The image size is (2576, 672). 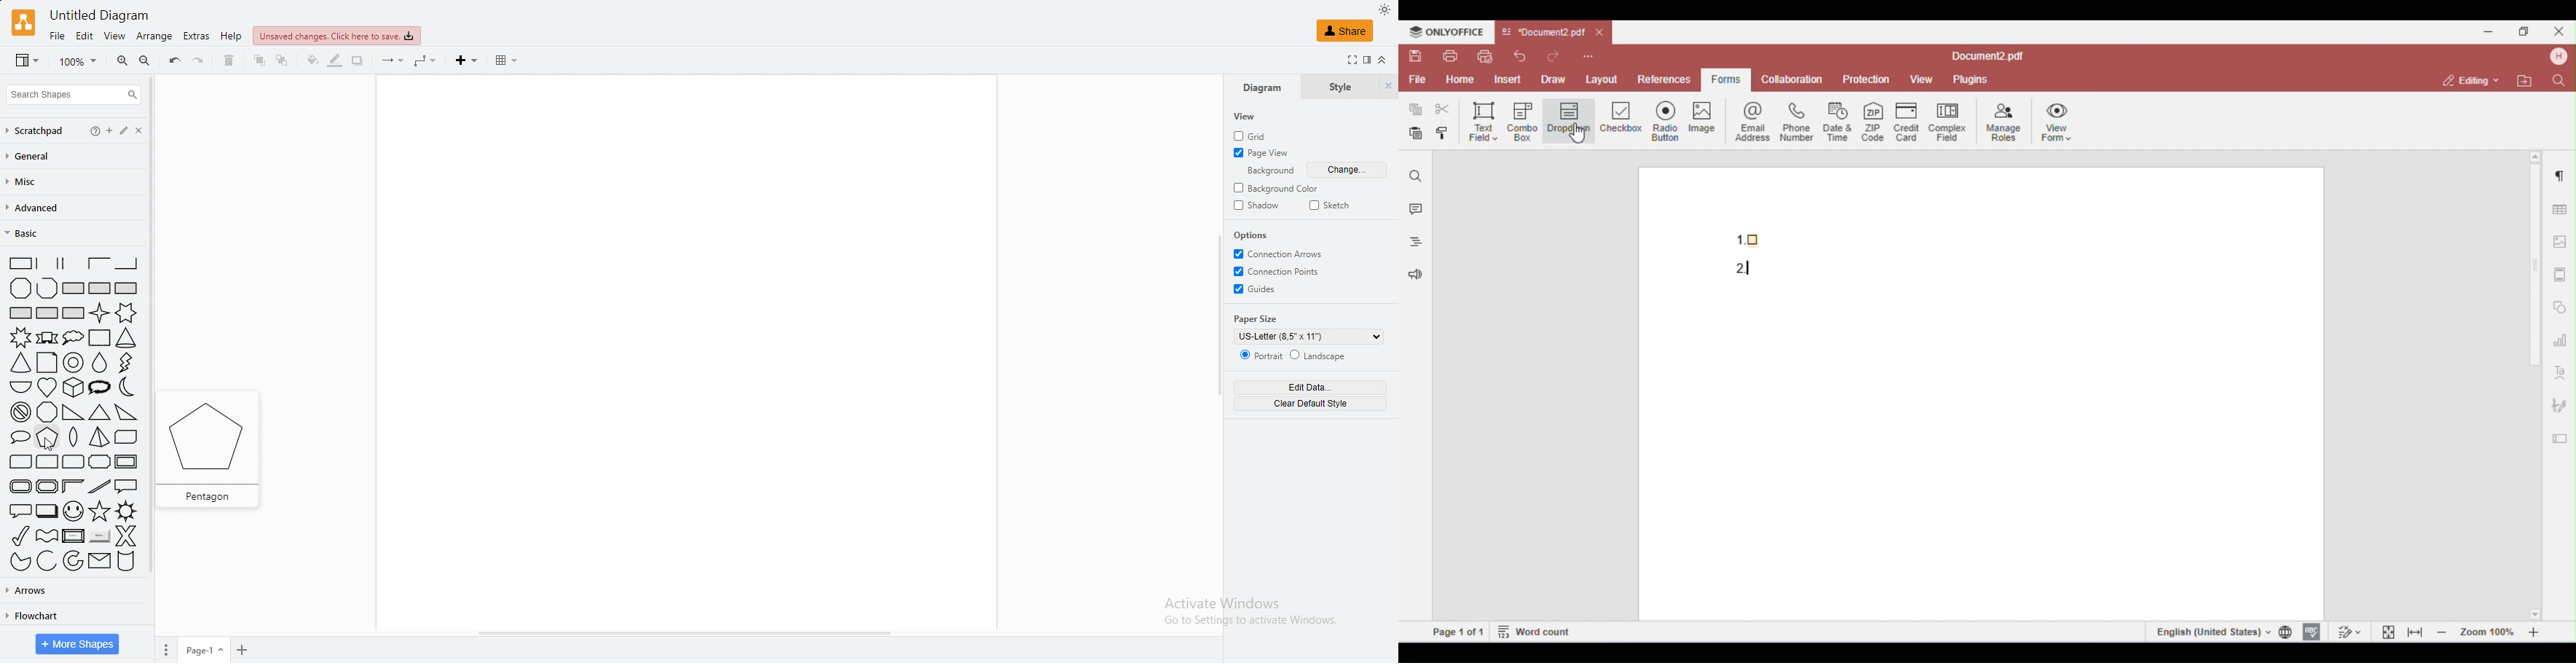 What do you see at coordinates (47, 289) in the screenshot?
I see `polyline` at bounding box center [47, 289].